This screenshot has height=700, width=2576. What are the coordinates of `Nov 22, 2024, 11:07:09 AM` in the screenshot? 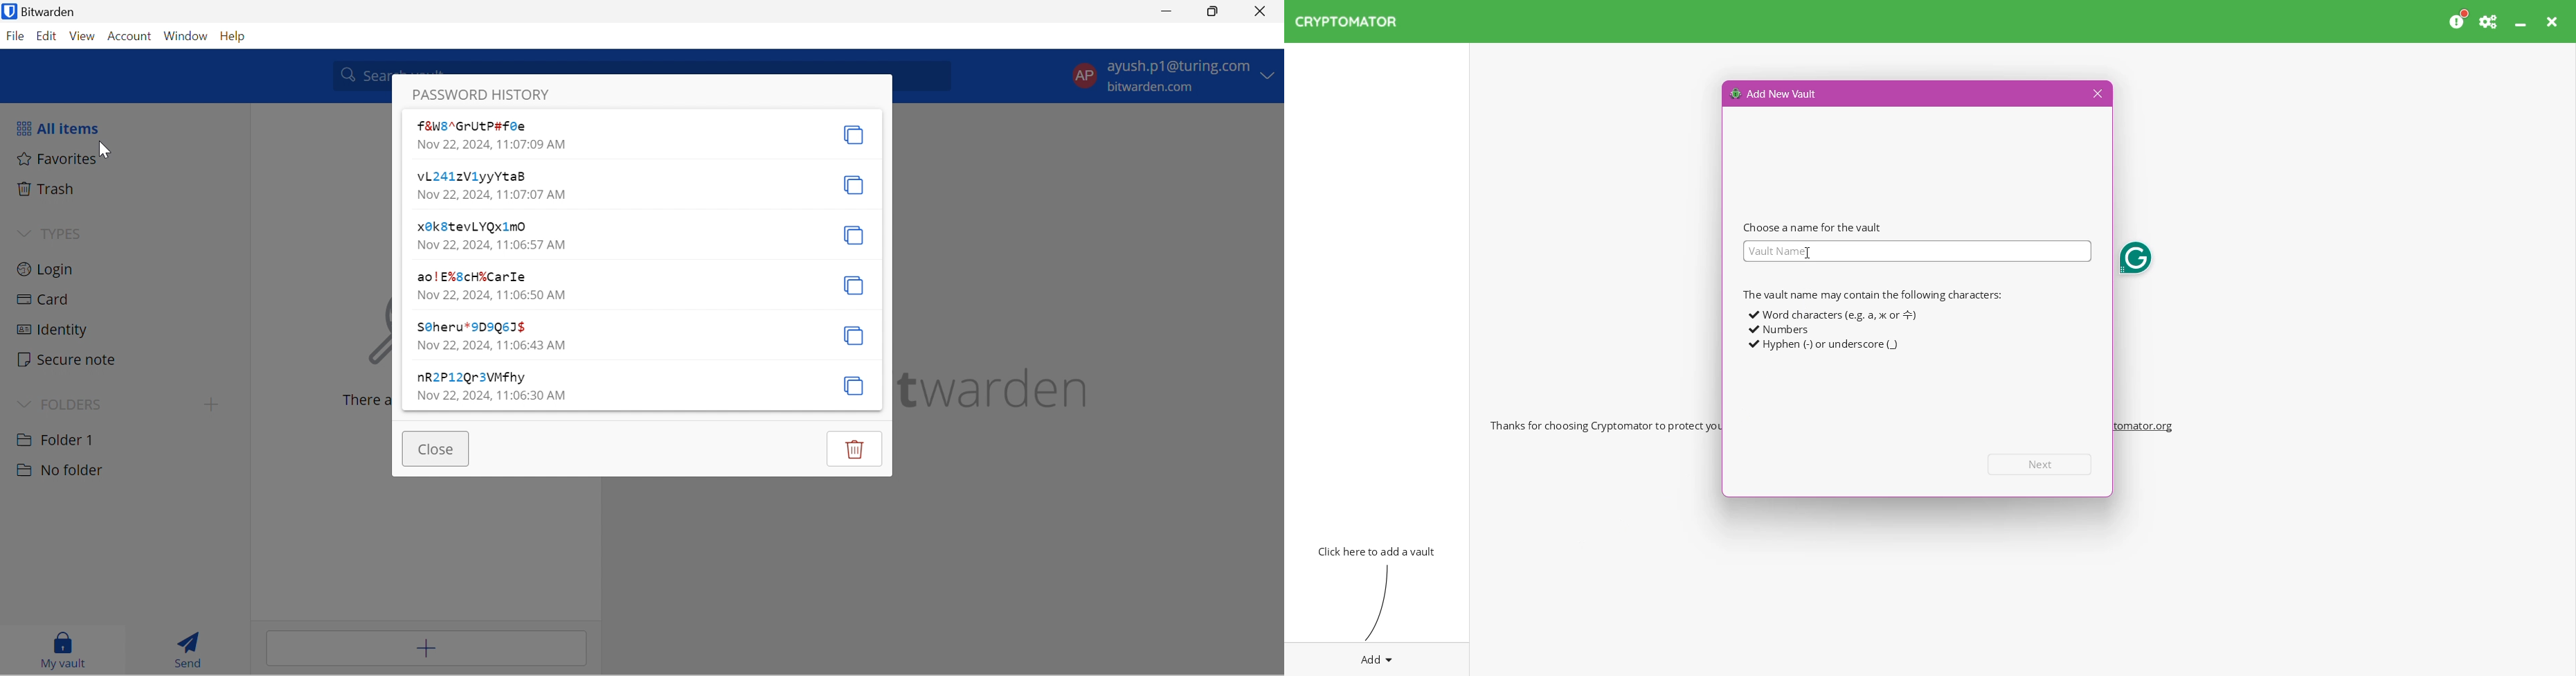 It's located at (492, 145).